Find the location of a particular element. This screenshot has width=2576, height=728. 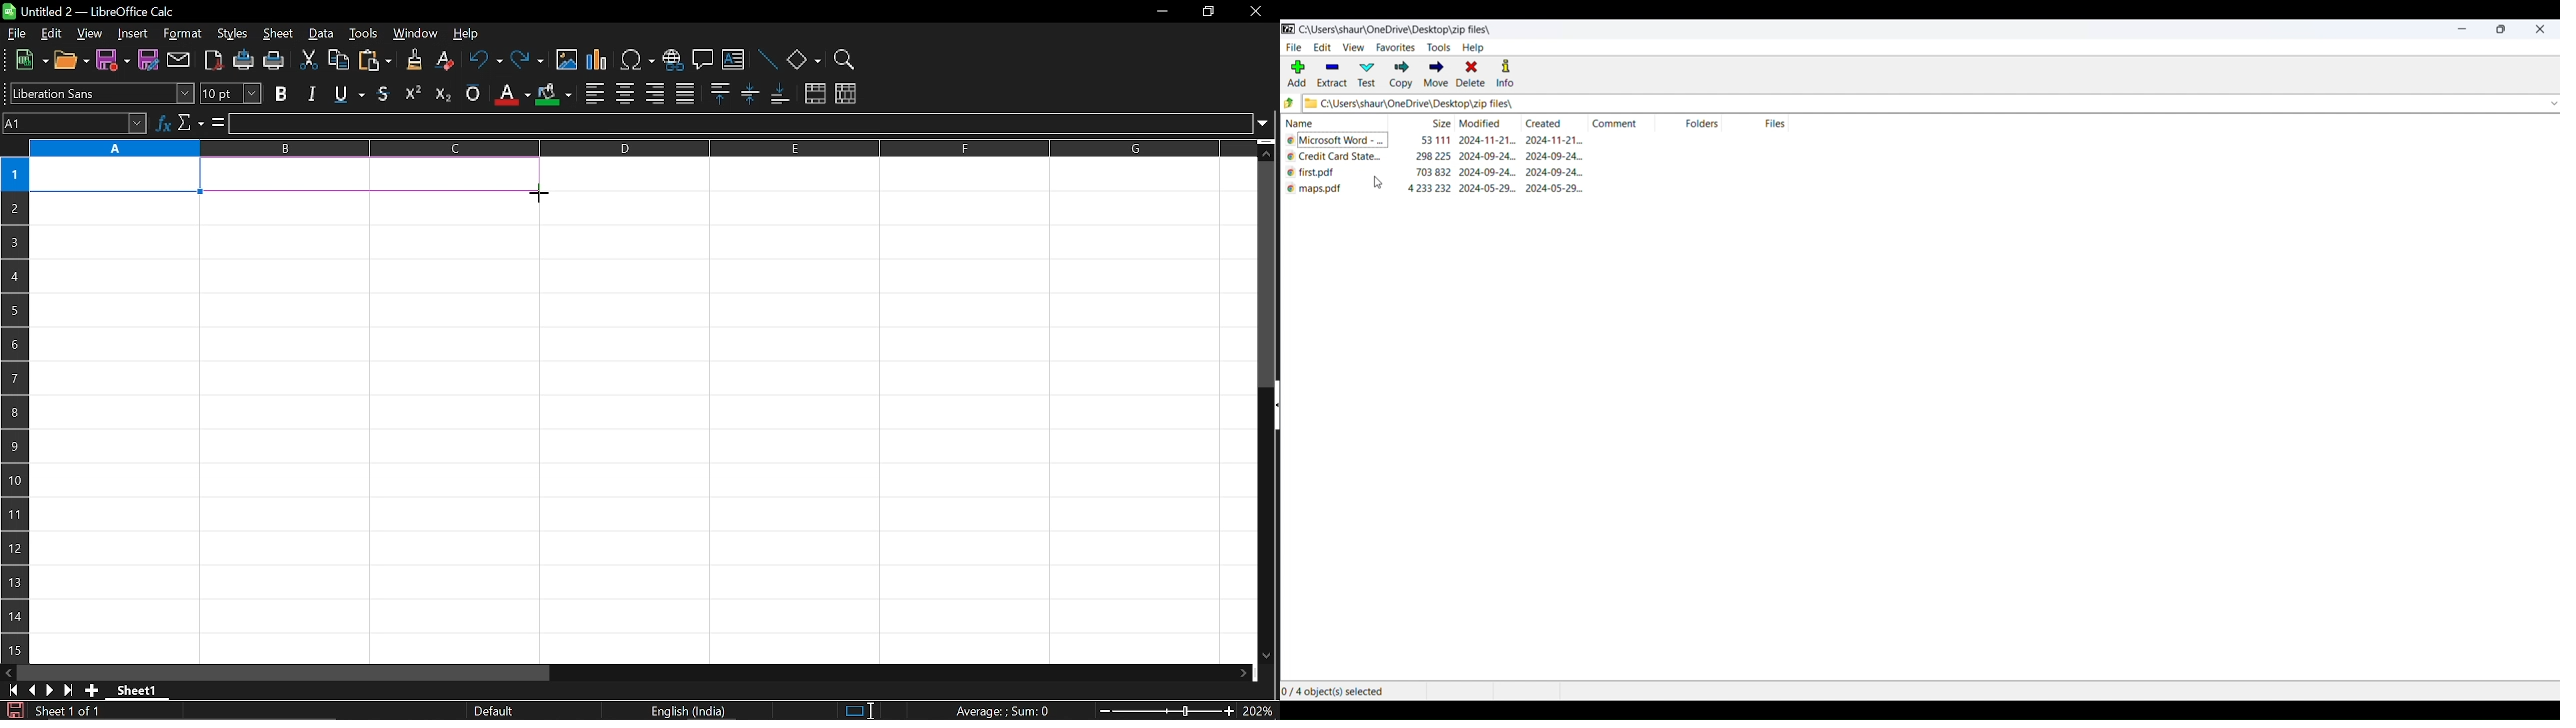

folders is located at coordinates (1709, 125).